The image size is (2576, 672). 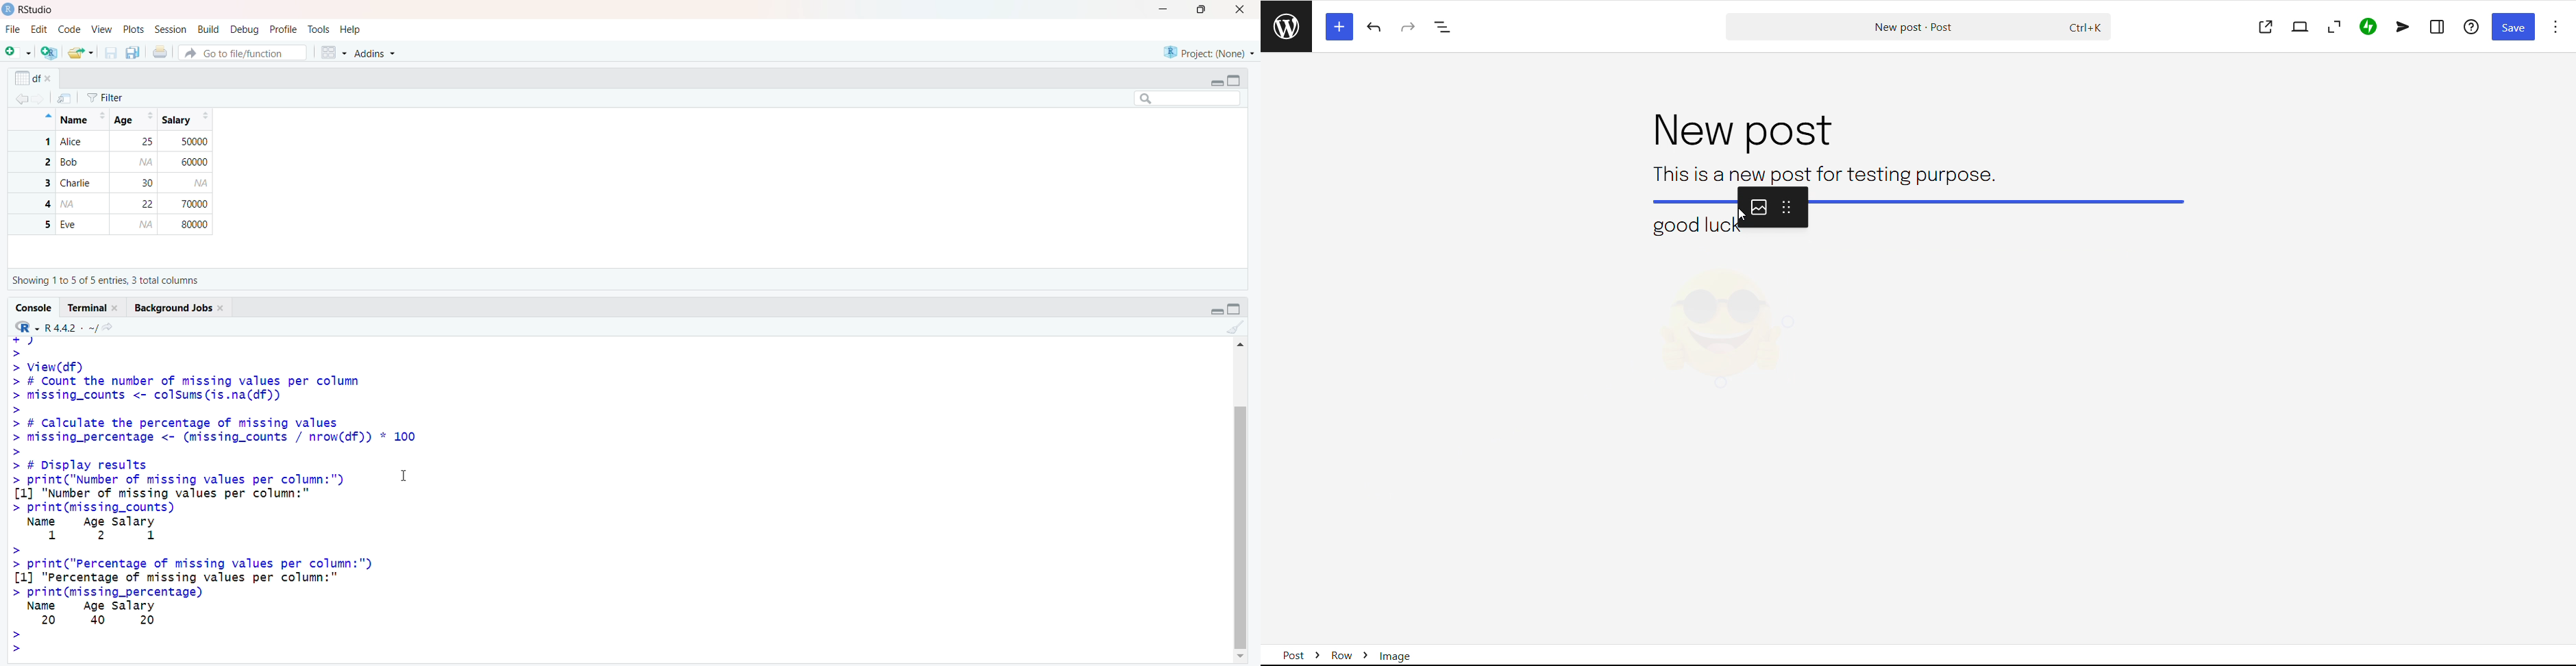 What do you see at coordinates (225, 501) in the screenshot?
I see `+7
>
> View(df)
> # Count the number of missing values per column
> missing_counts <- colsums(is.na(df))
>
> # Calculate the percentage of missing values
> missing_percentage <- (missing_counts / nrow(df)) * 100
>
> # Display results
> print("Number of missing values per column:") I
[1] "Number of missing values per column:"
> print(missing_counts)

Name Age salary

1 2 1

>
> print("Percentage of missing values per column:")
[1] "Percentage of missing values per column:"
> print(missing_percentage)

Name Age salary

20 40 20

>
>` at bounding box center [225, 501].